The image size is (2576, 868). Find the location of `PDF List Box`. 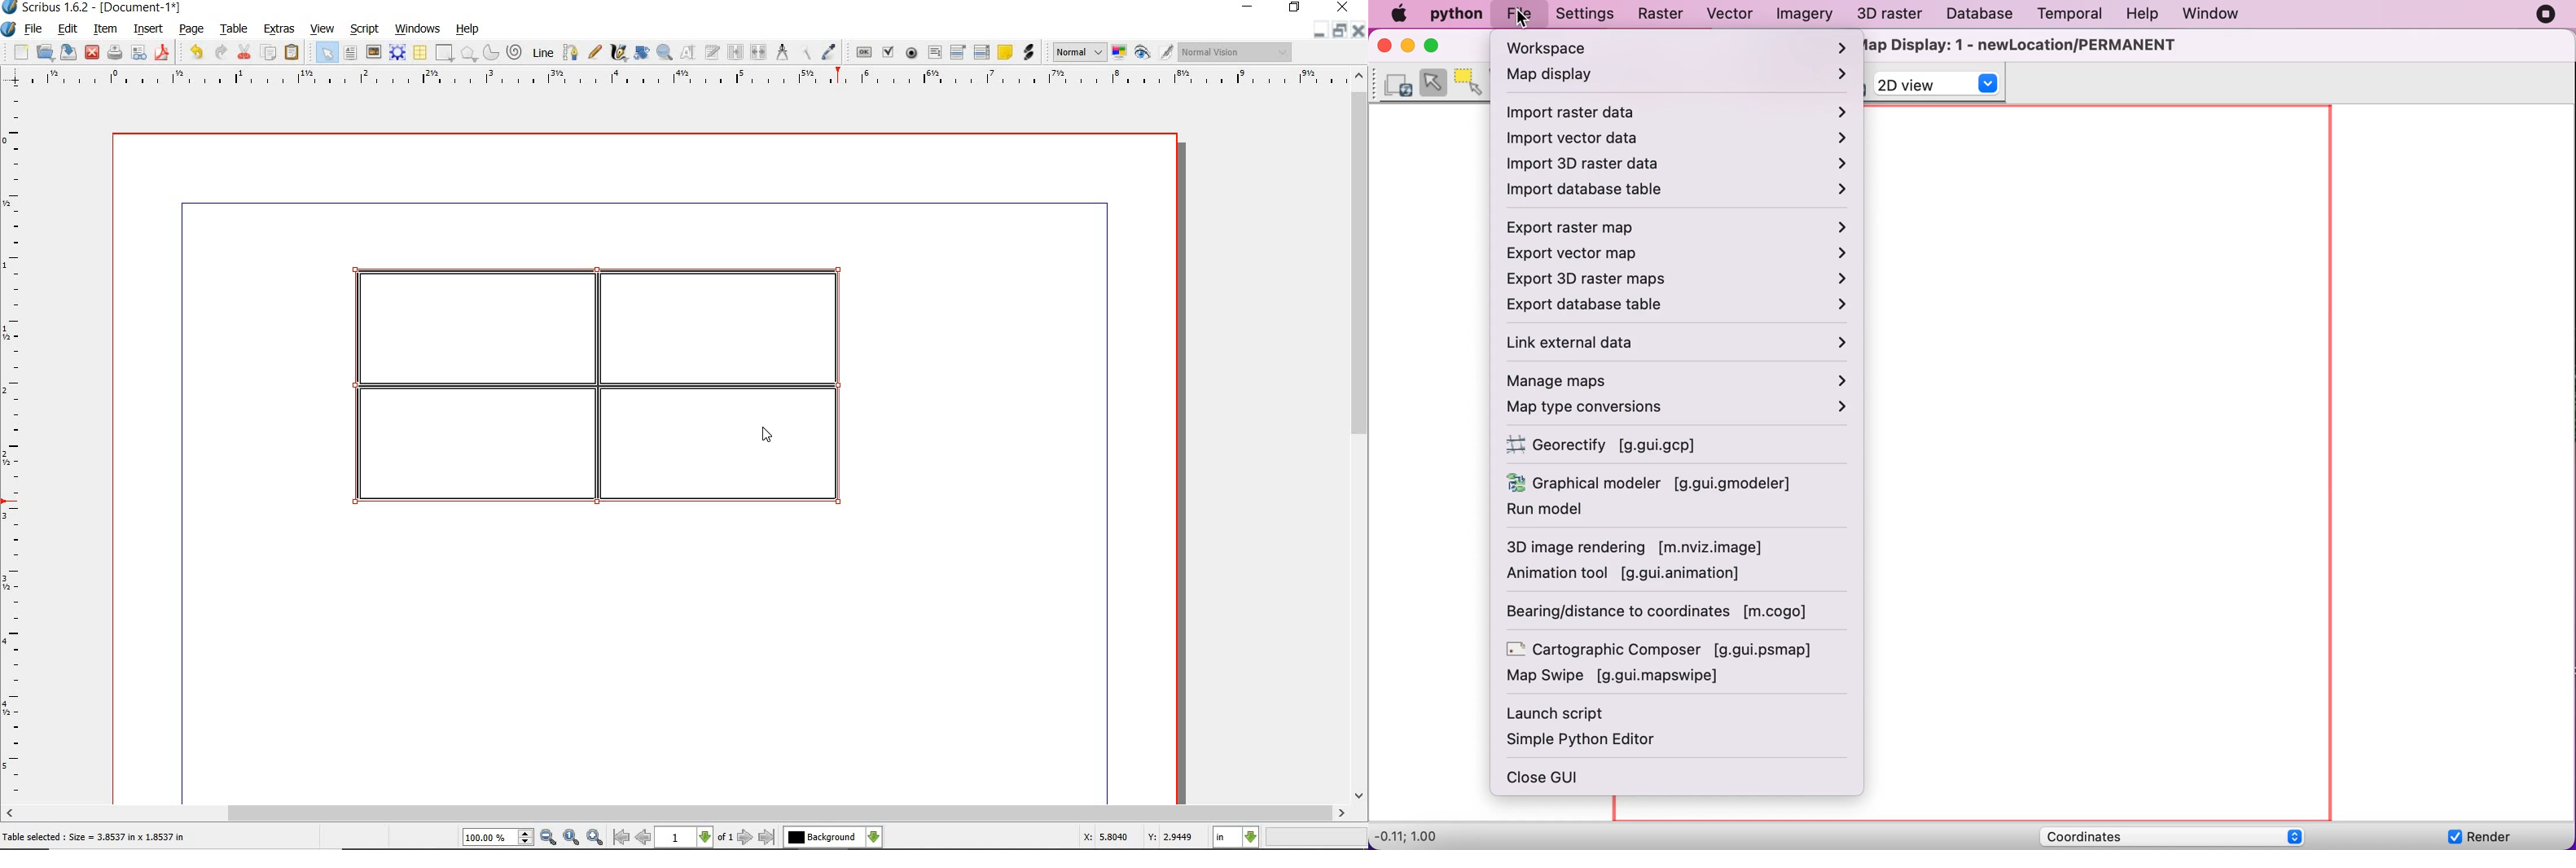

PDF List Box is located at coordinates (981, 52).